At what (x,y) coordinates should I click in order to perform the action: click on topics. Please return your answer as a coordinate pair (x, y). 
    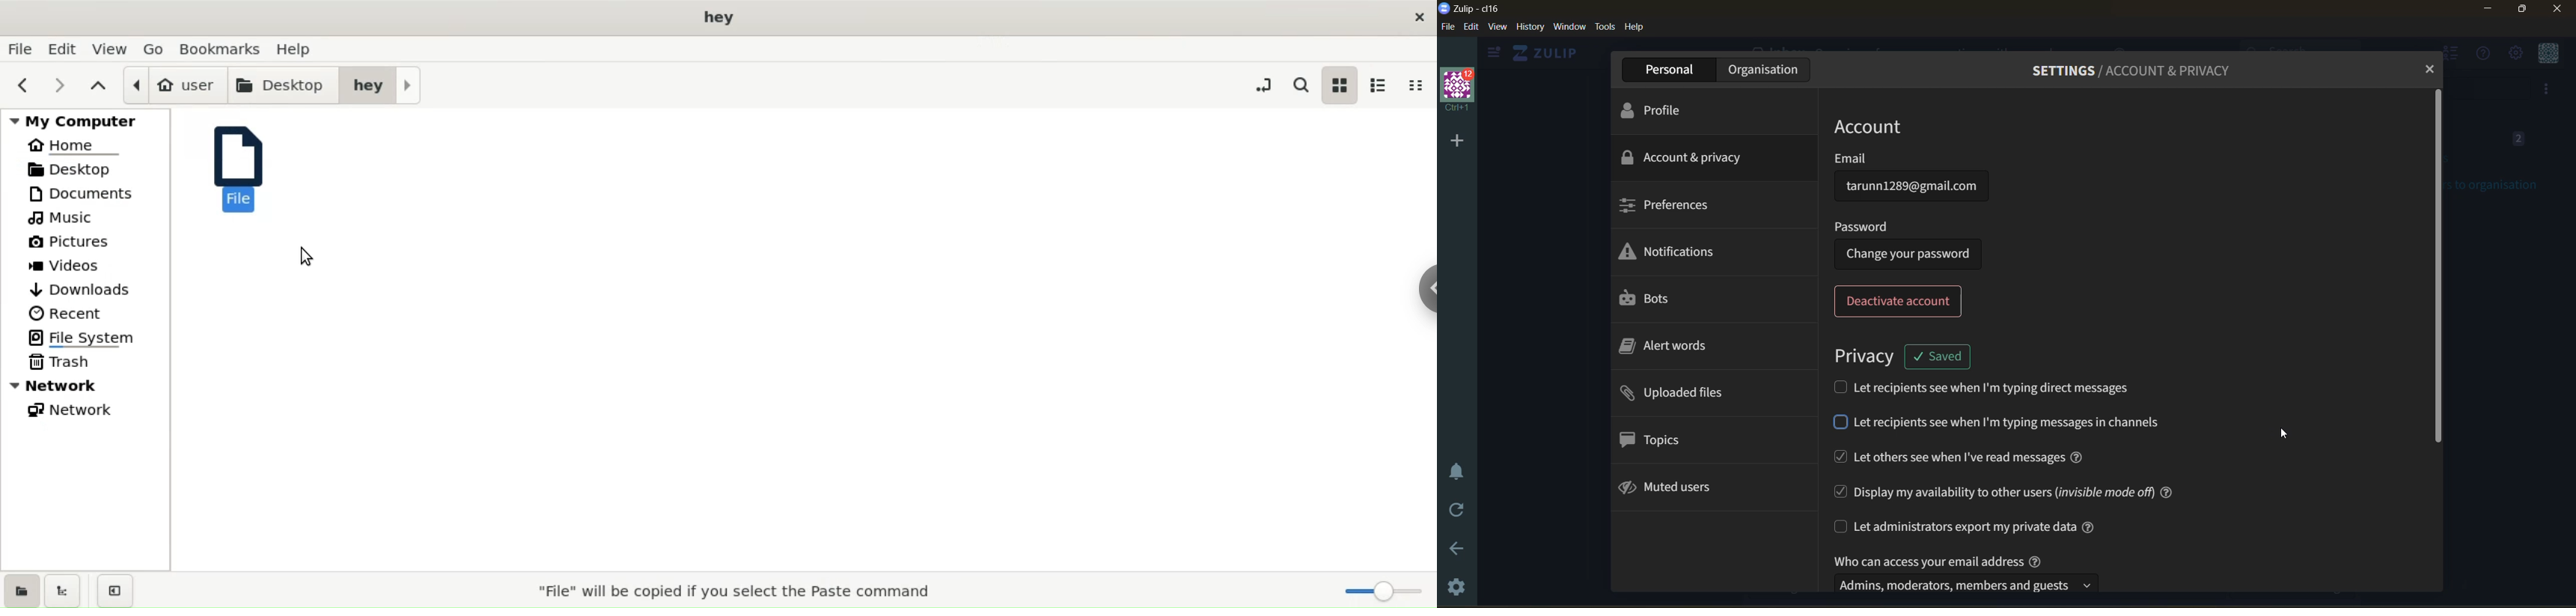
    Looking at the image, I should click on (1654, 439).